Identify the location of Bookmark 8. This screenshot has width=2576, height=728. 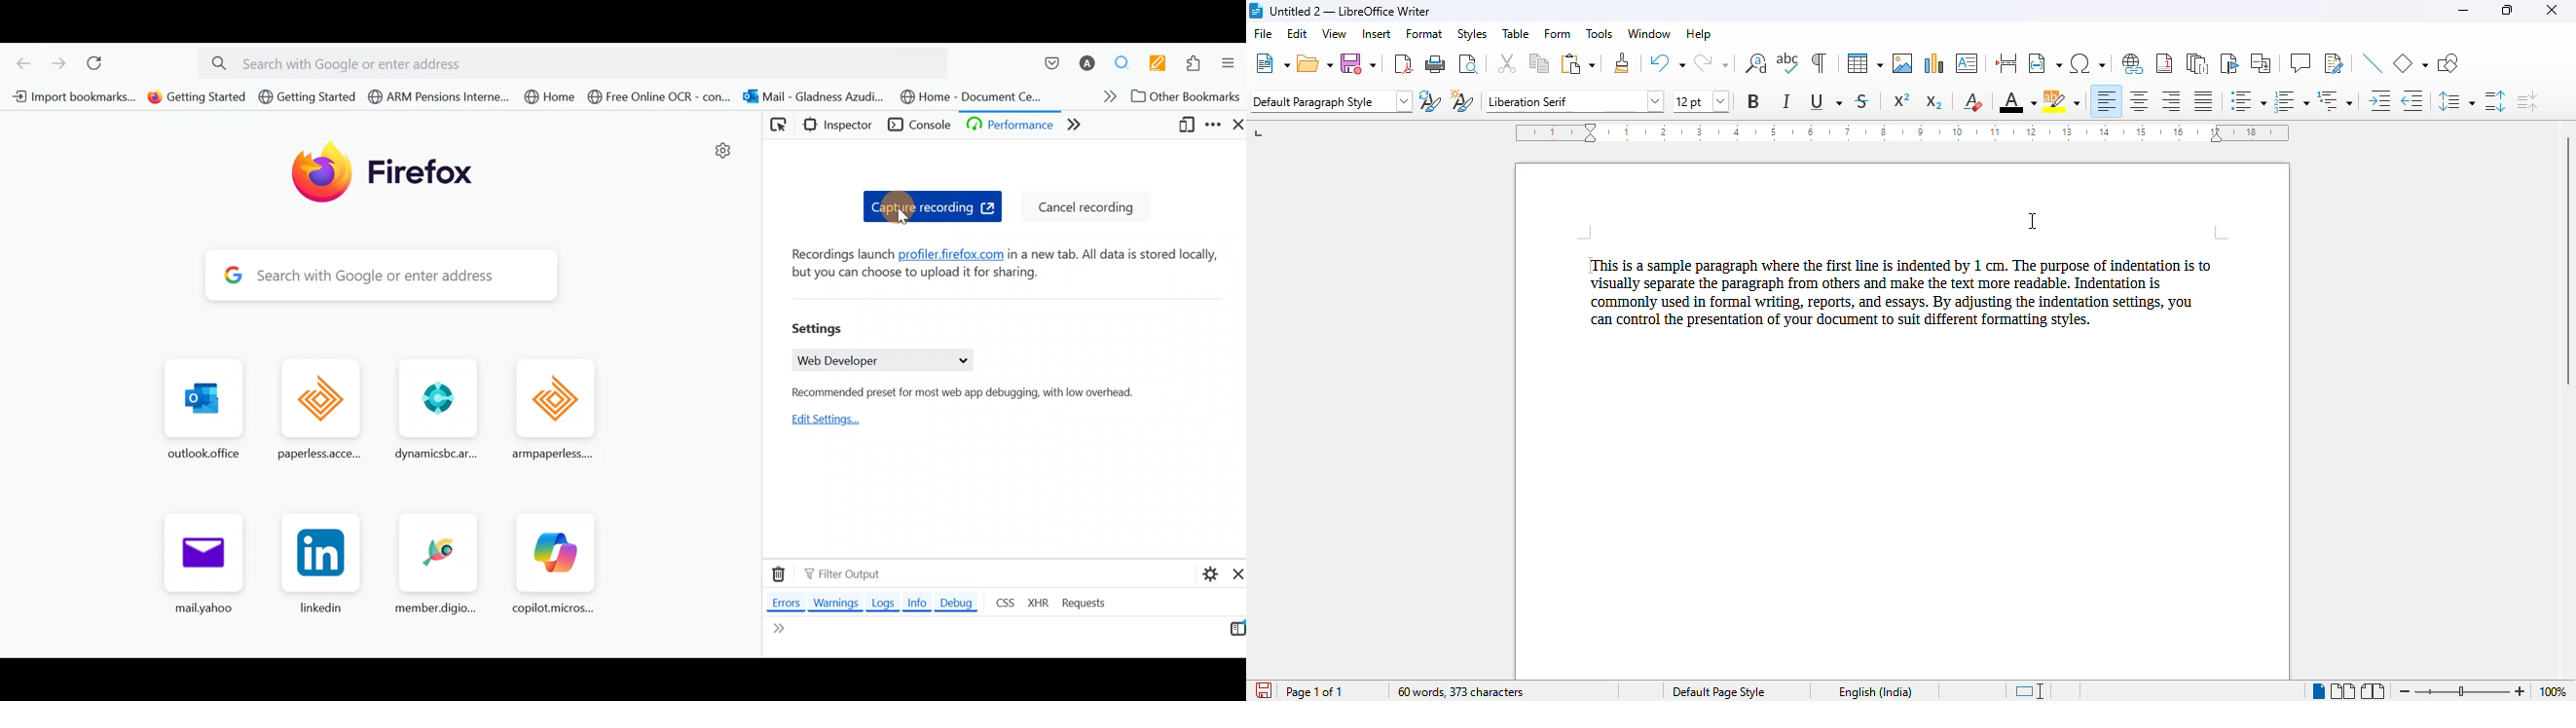
(968, 96).